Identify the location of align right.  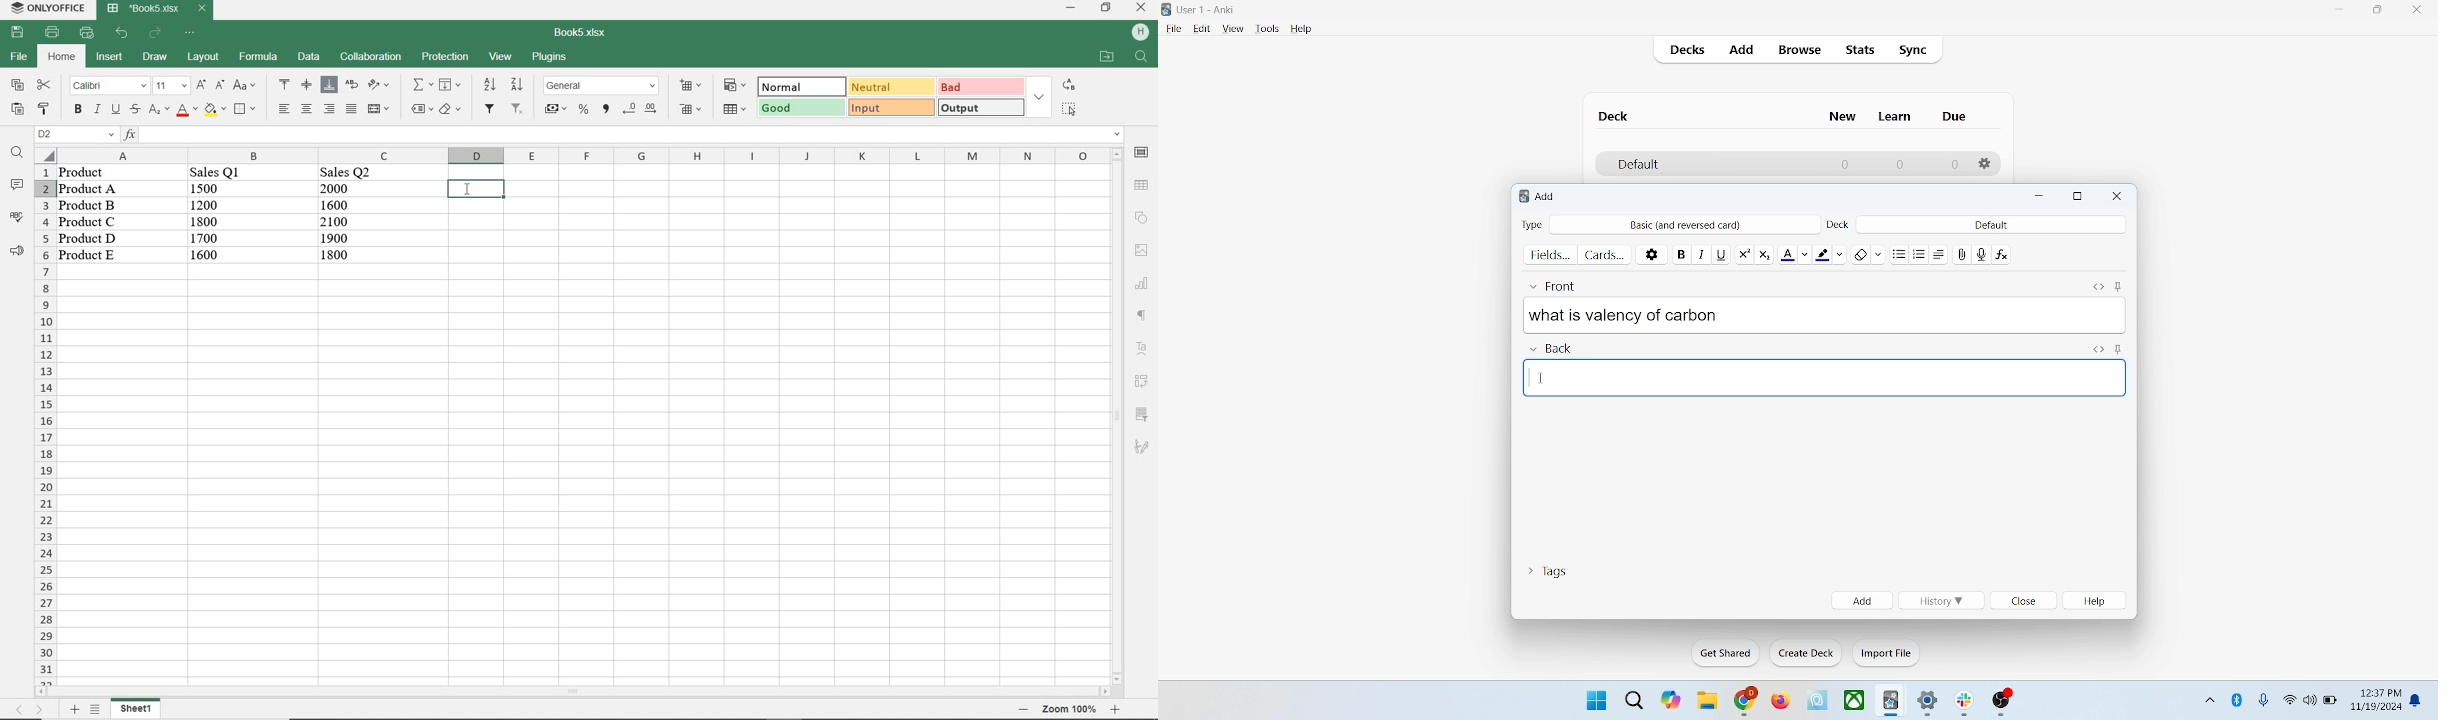
(283, 108).